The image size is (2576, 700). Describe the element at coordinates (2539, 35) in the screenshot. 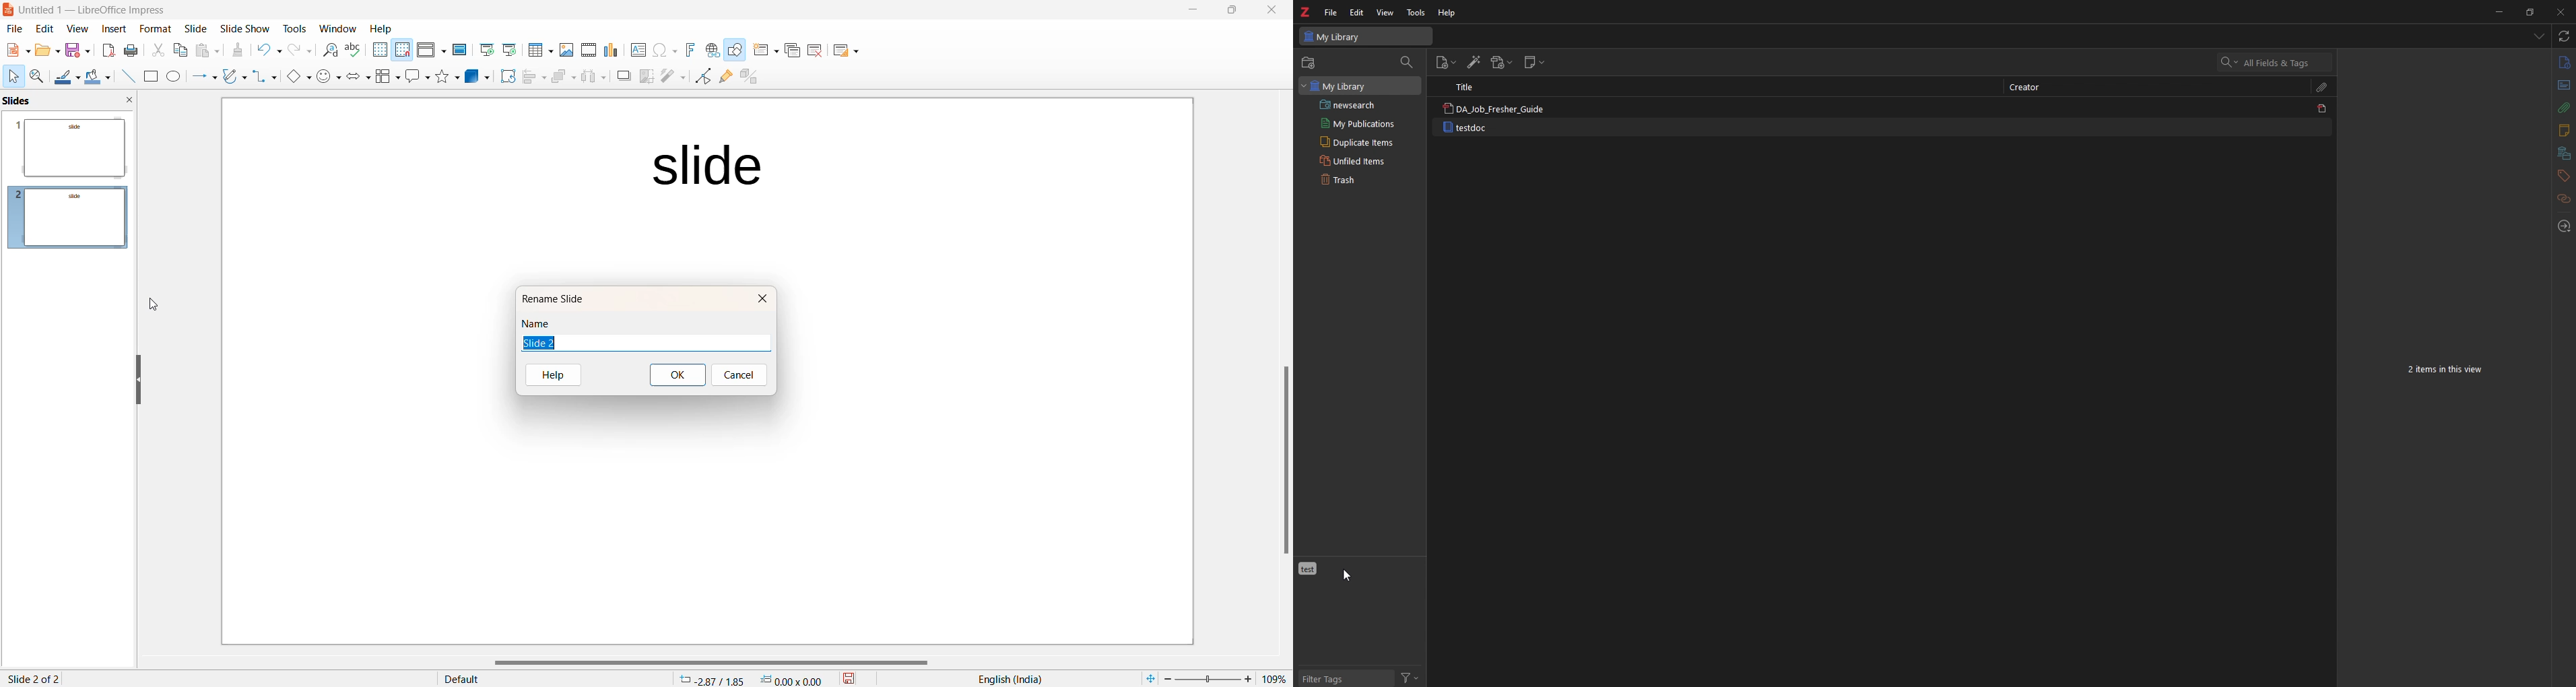

I see `list all items` at that location.